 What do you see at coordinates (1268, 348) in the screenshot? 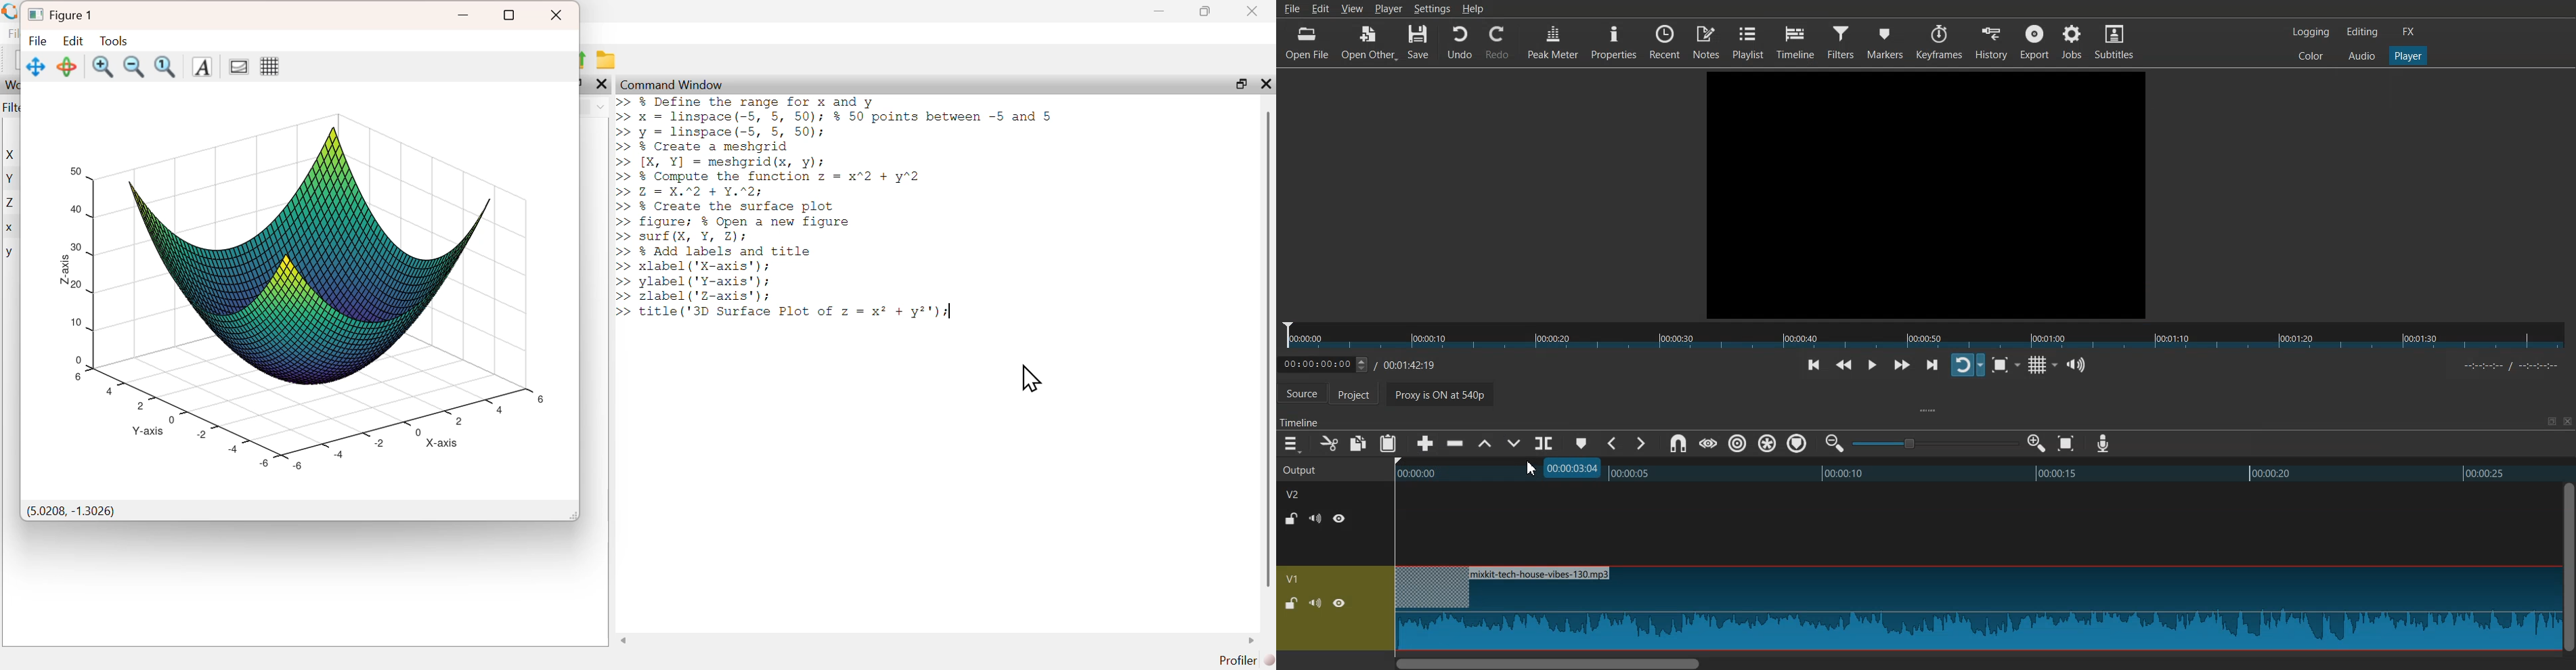
I see `scroll bar` at bounding box center [1268, 348].